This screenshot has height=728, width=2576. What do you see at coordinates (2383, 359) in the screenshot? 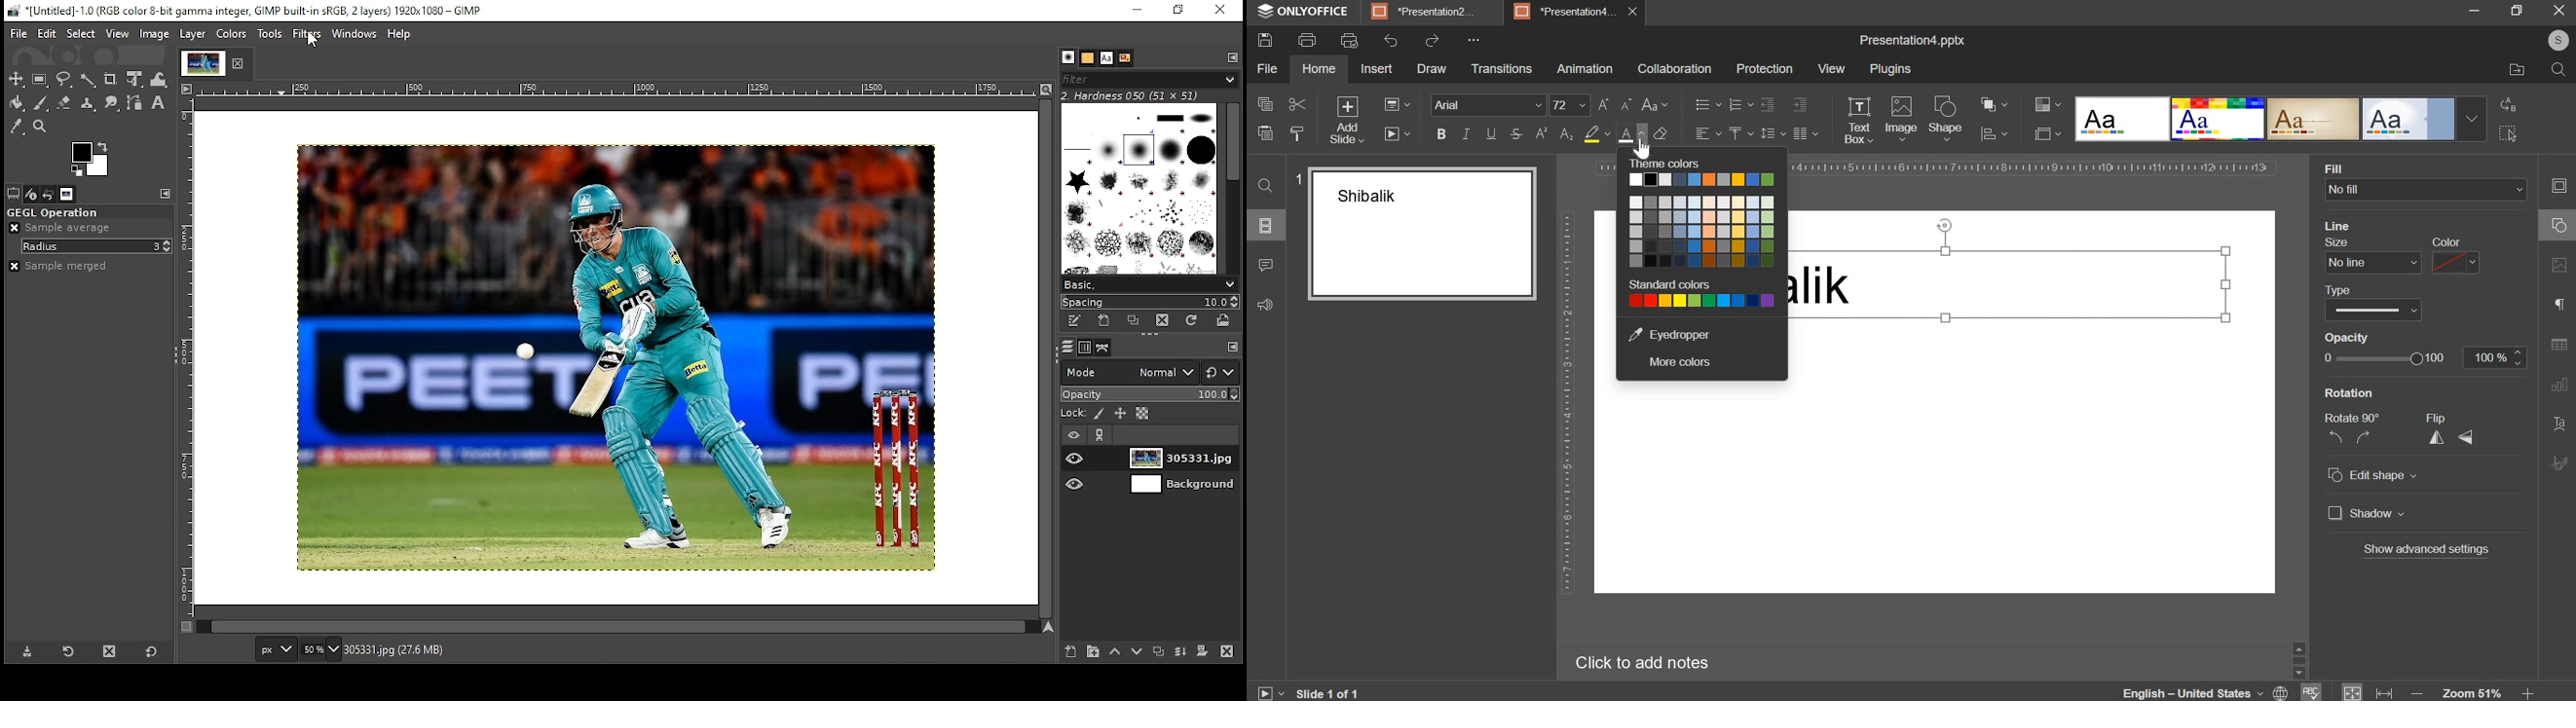
I see `opacity slider` at bounding box center [2383, 359].